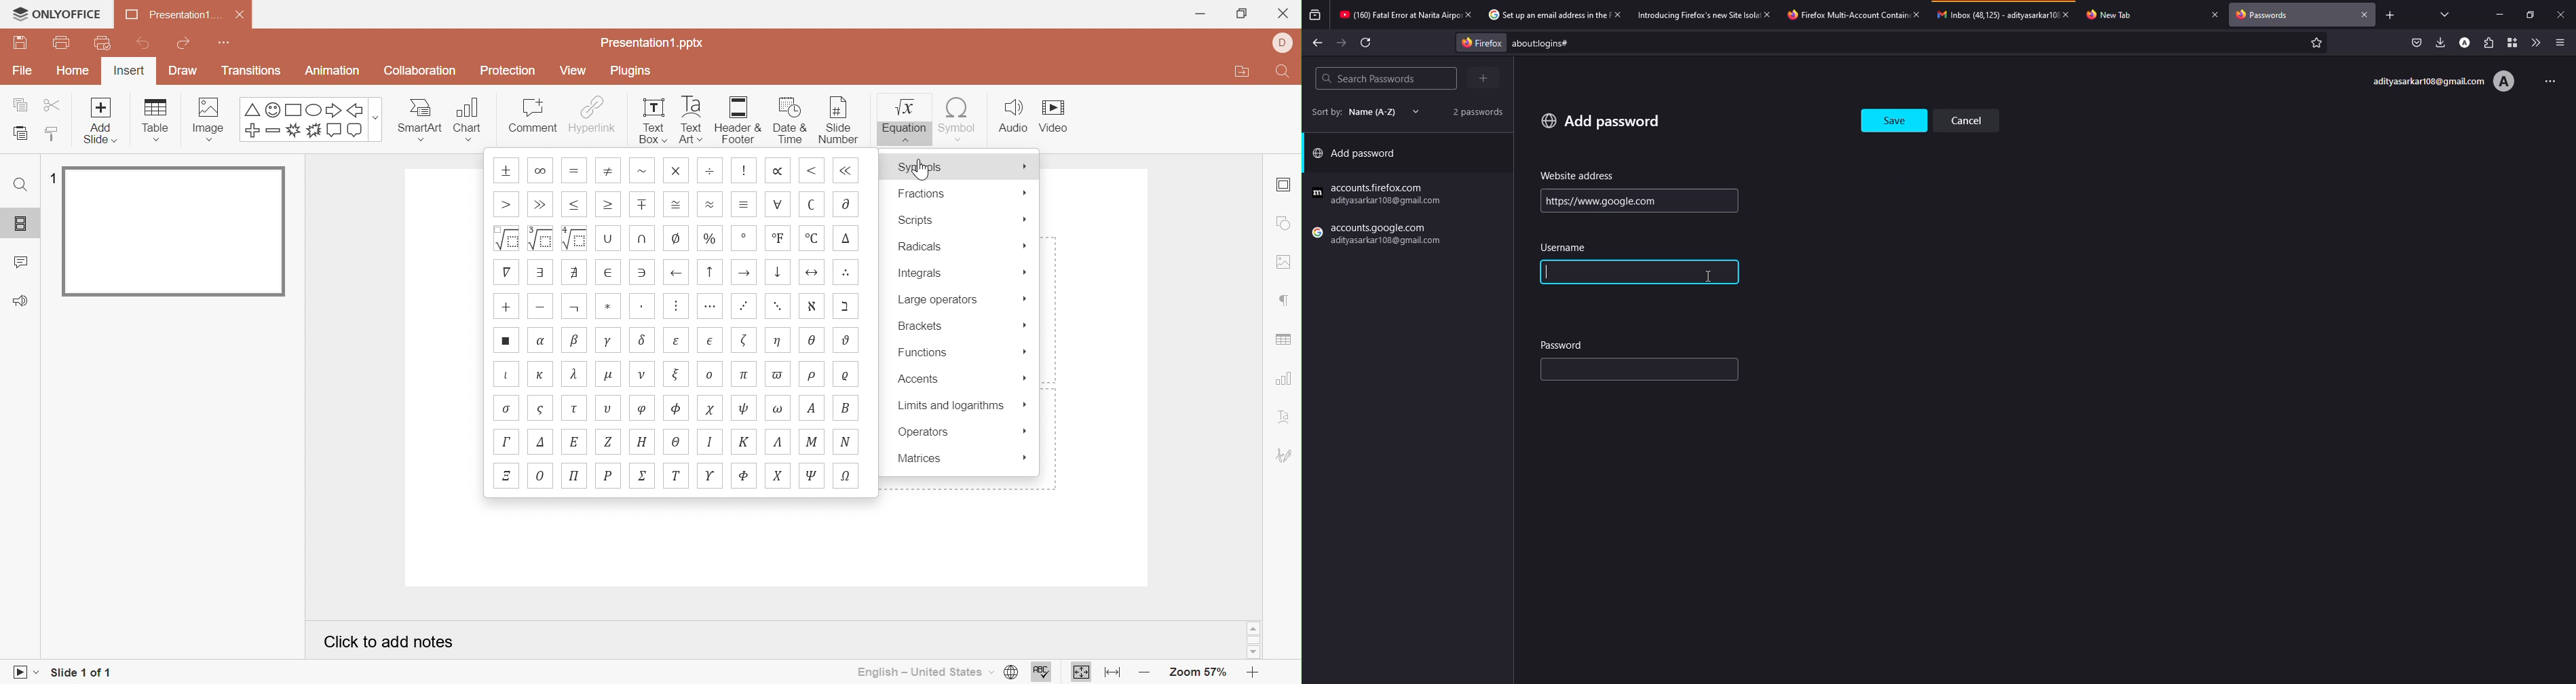  Describe the element at coordinates (1359, 156) in the screenshot. I see `add password` at that location.